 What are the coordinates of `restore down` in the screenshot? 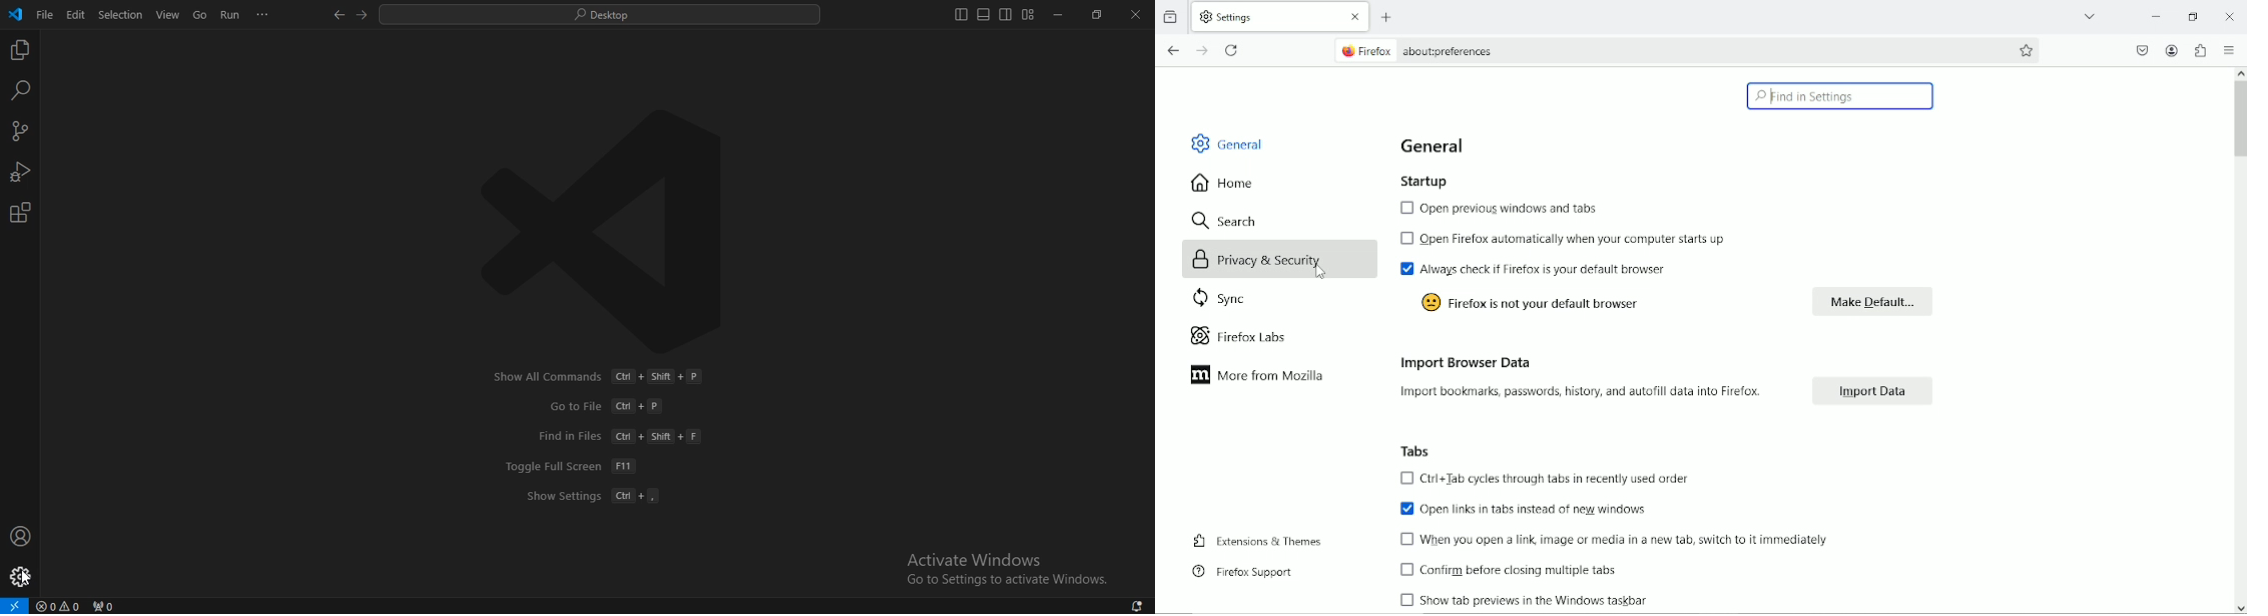 It's located at (2194, 14).